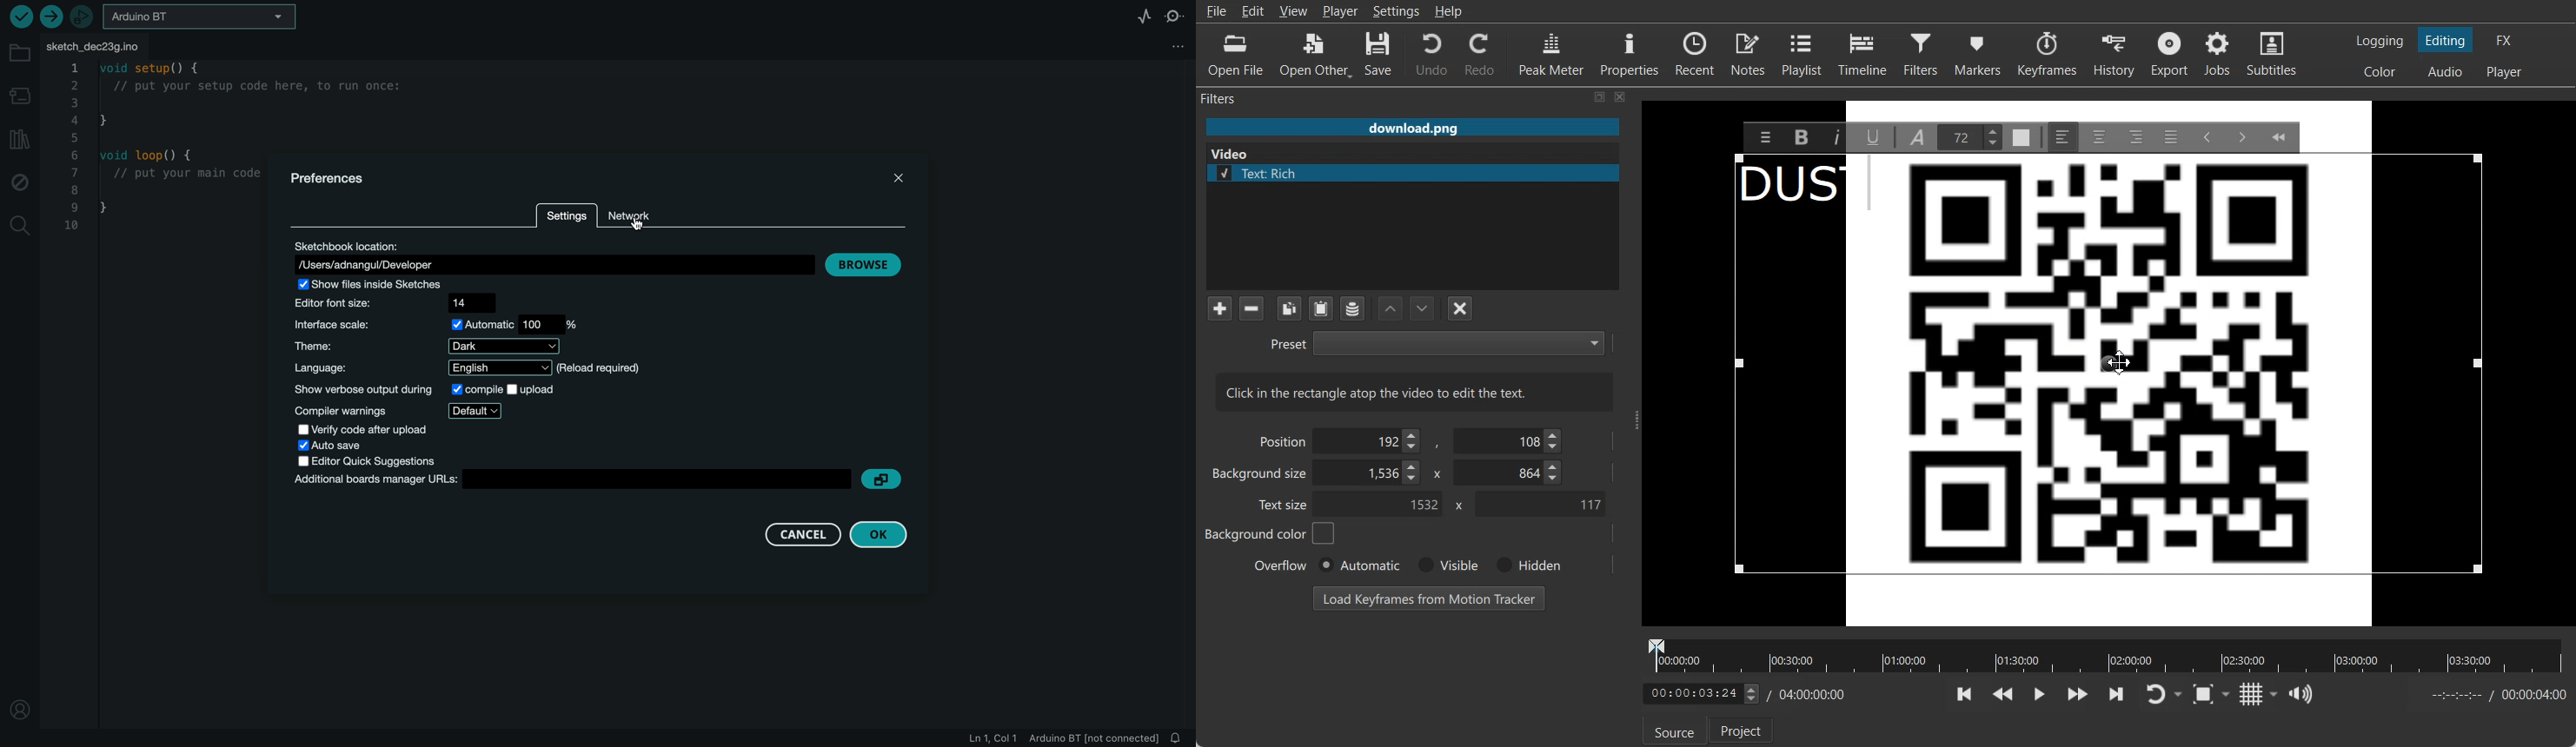 The height and width of the screenshot is (756, 2576). Describe the element at coordinates (553, 256) in the screenshot. I see `location` at that location.